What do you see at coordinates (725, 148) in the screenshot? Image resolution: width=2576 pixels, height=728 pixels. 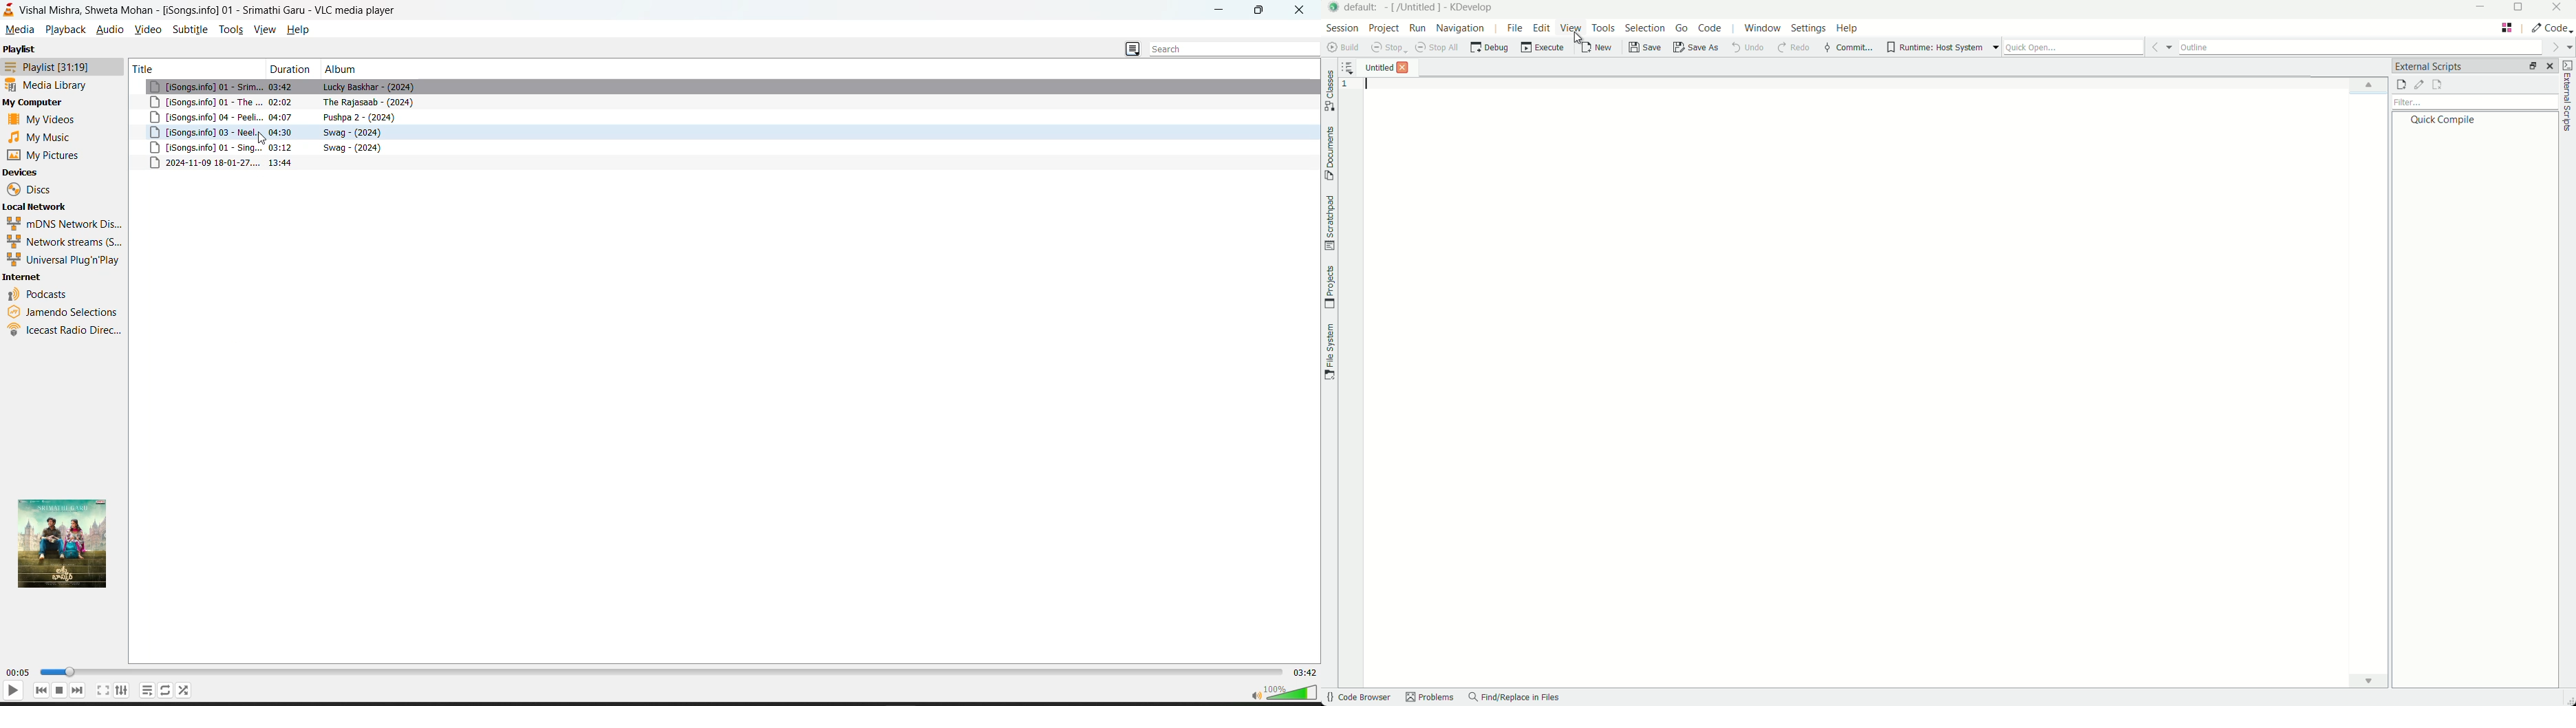 I see `song` at bounding box center [725, 148].